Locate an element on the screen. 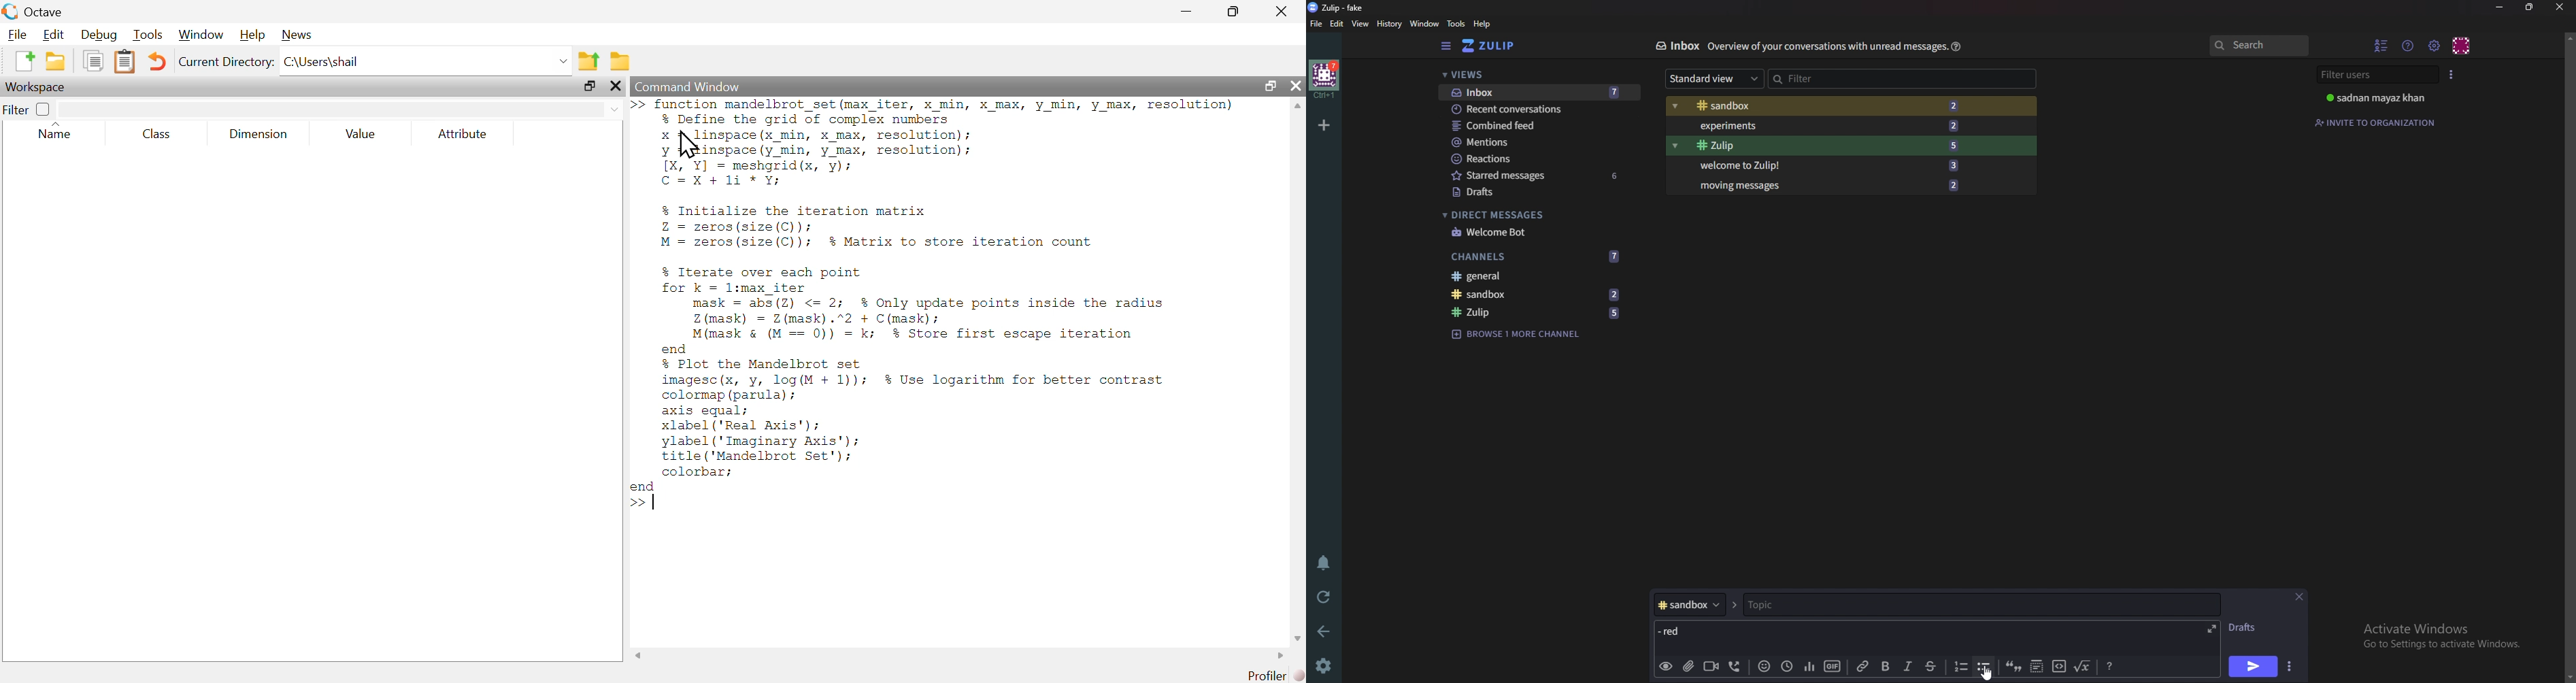 Image resolution: width=2576 pixels, height=700 pixels. Edit is located at coordinates (1337, 24).